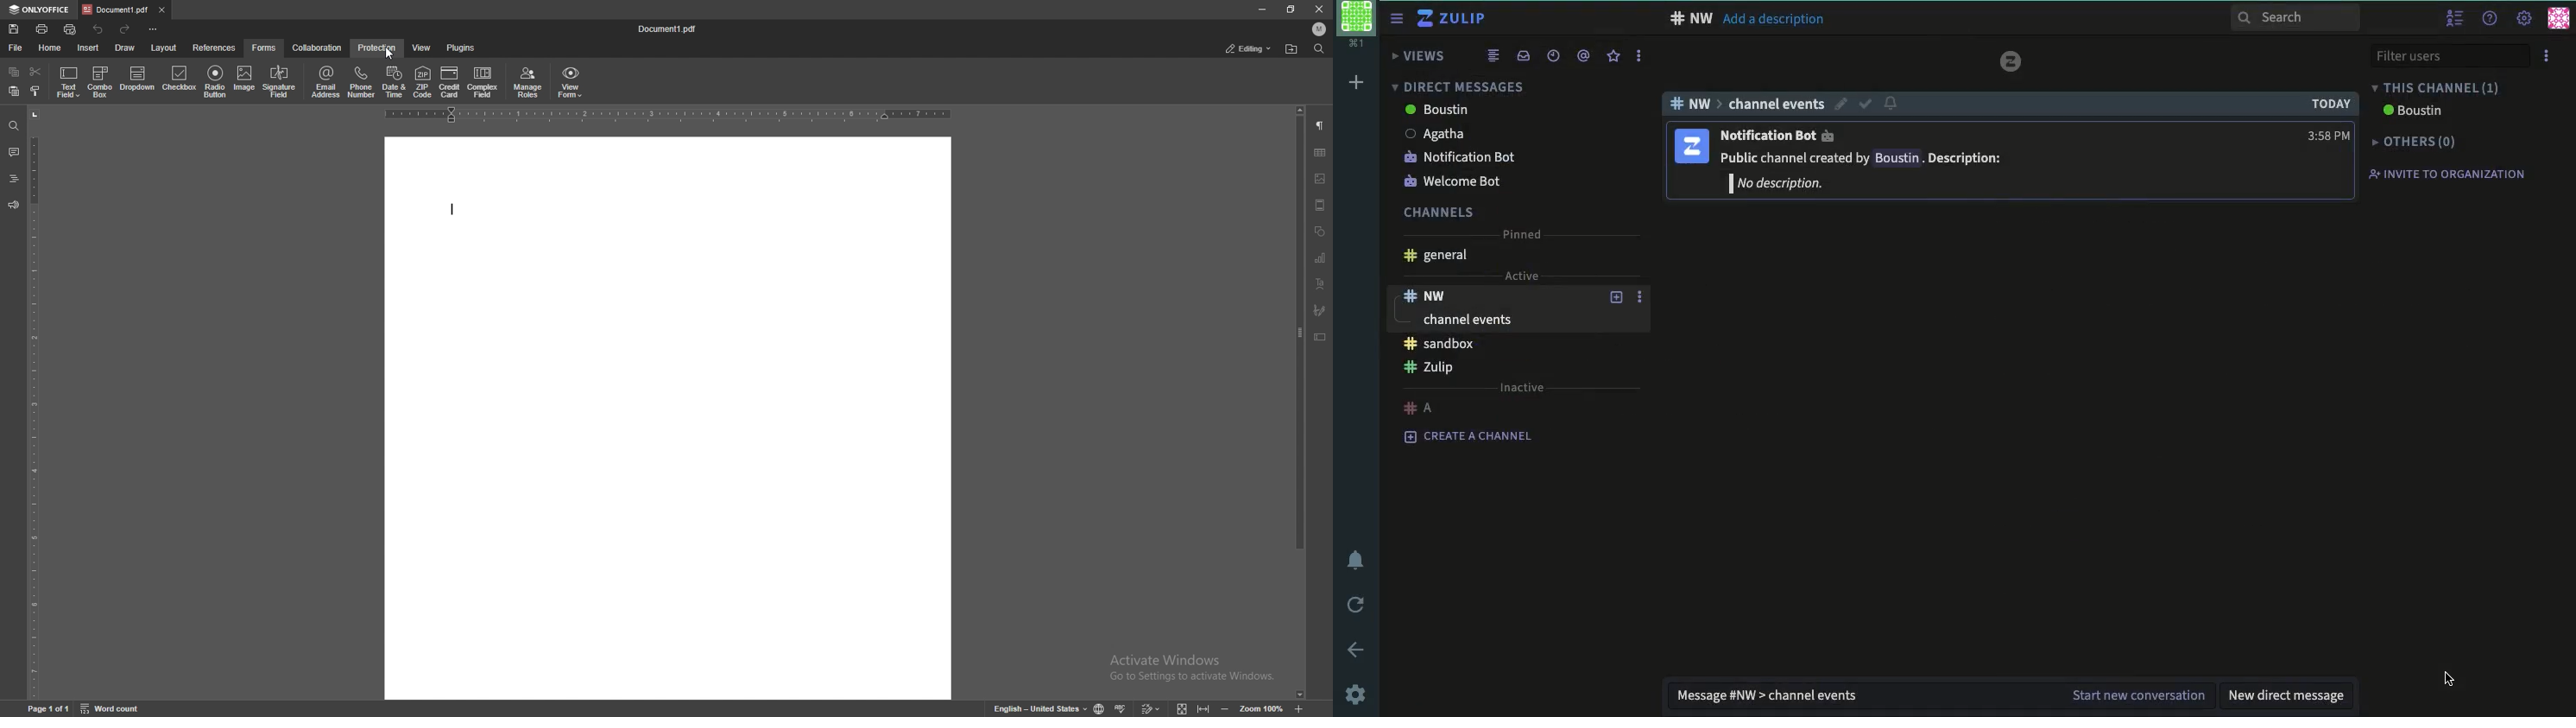 This screenshot has height=728, width=2576. Describe the element at coordinates (1769, 135) in the screenshot. I see `notification bot` at that location.